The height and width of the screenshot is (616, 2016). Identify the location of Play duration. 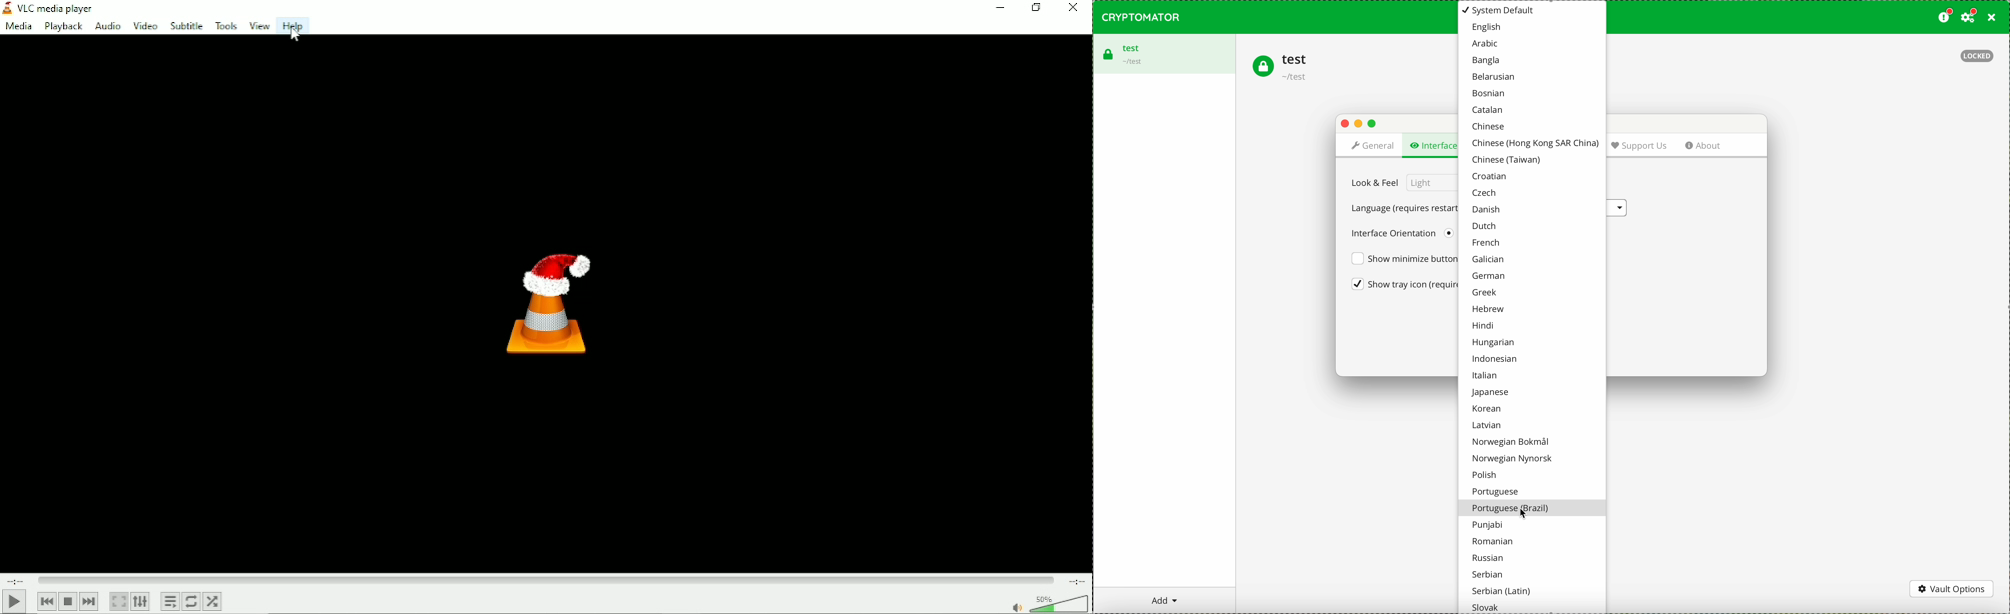
(544, 581).